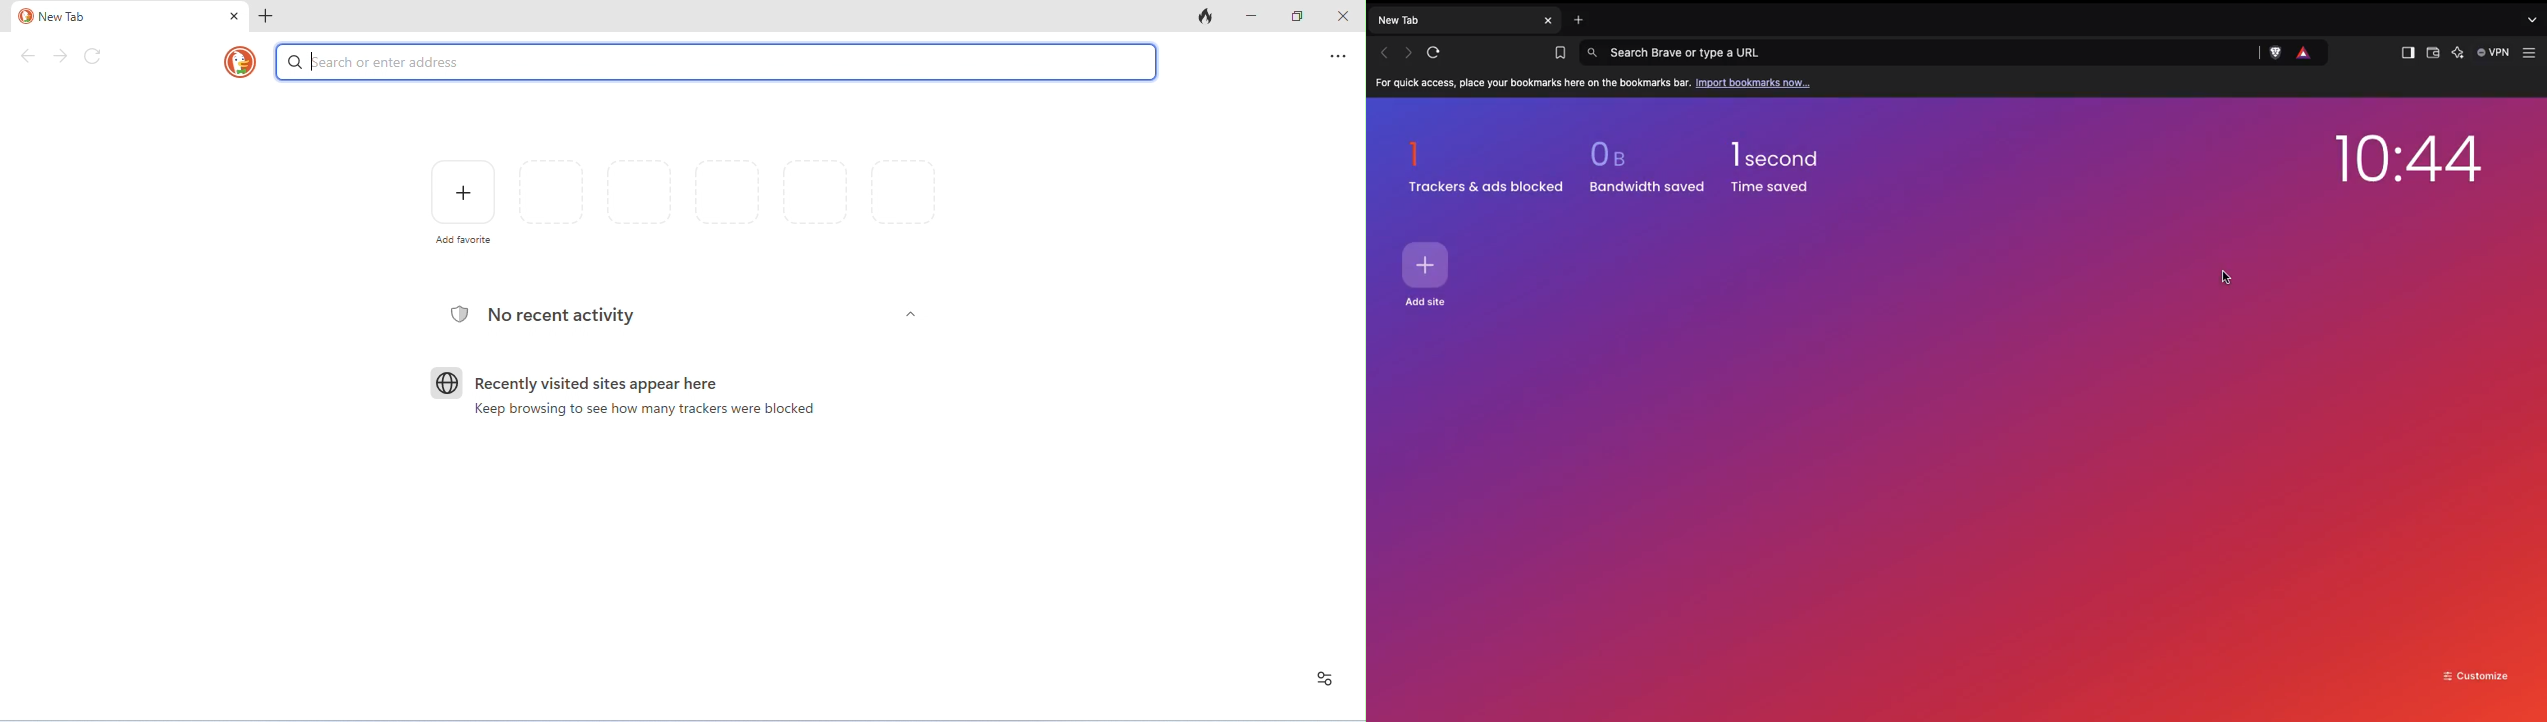  I want to click on Previous page, so click(1384, 53).